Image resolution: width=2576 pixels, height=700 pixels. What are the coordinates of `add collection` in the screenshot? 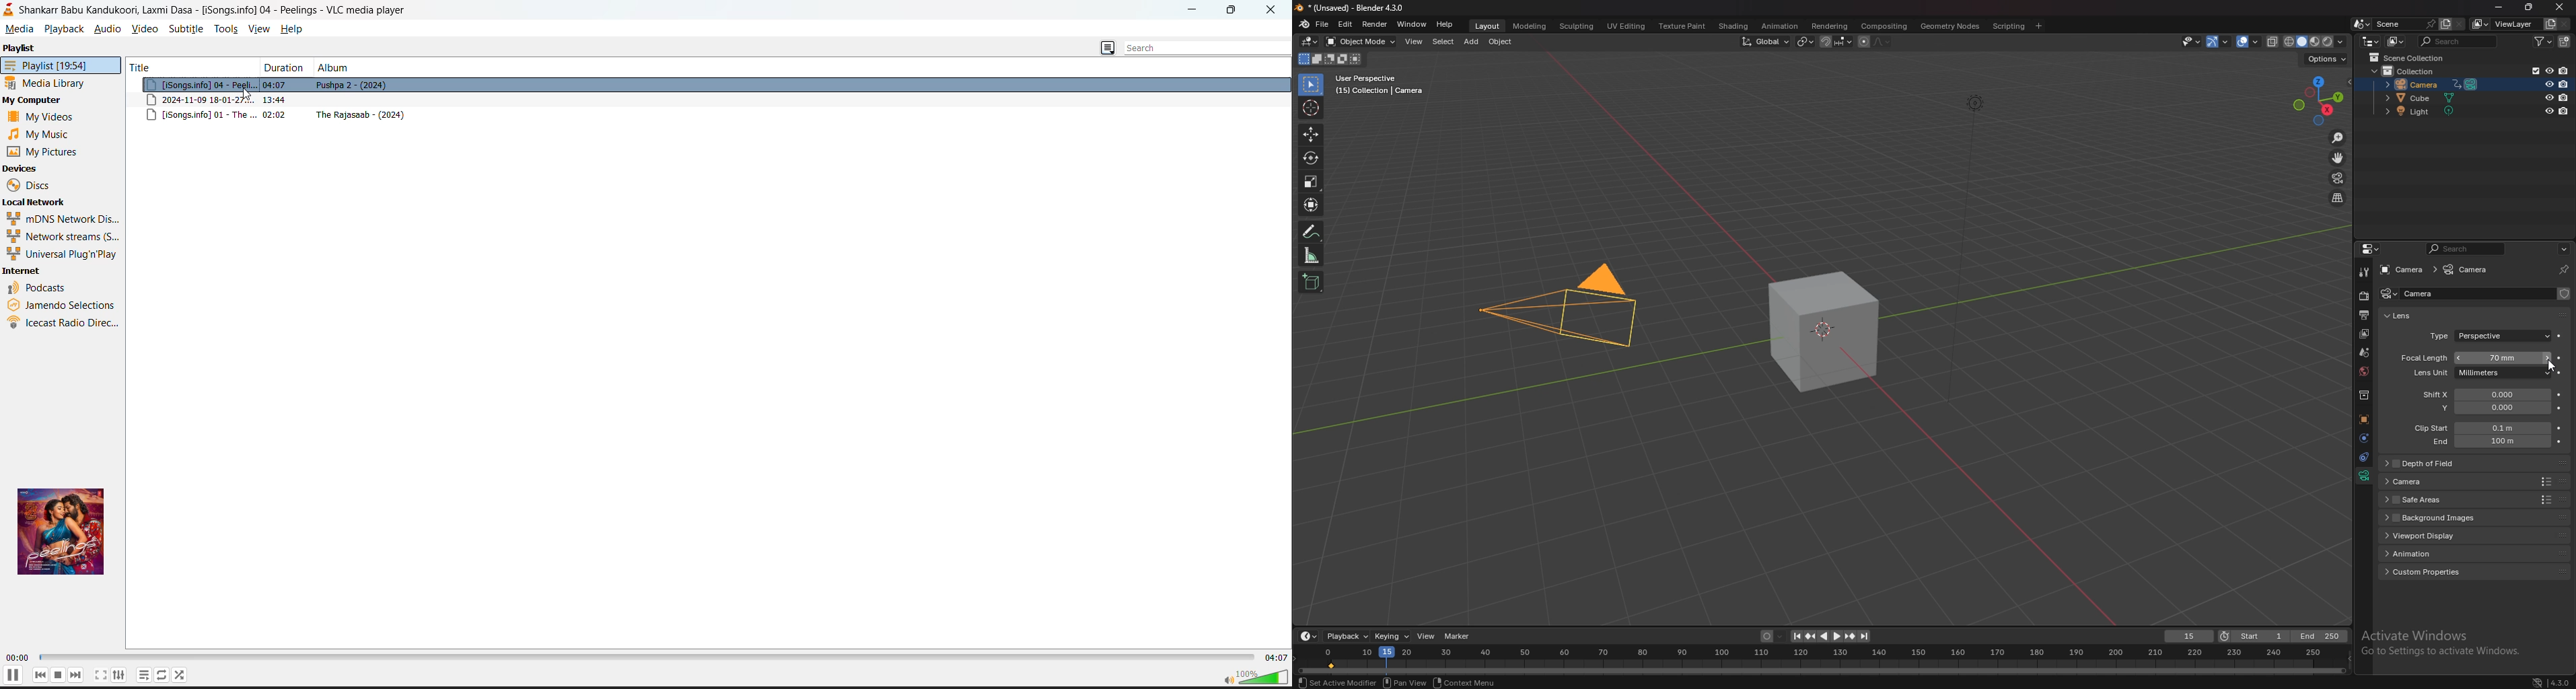 It's located at (2565, 41).